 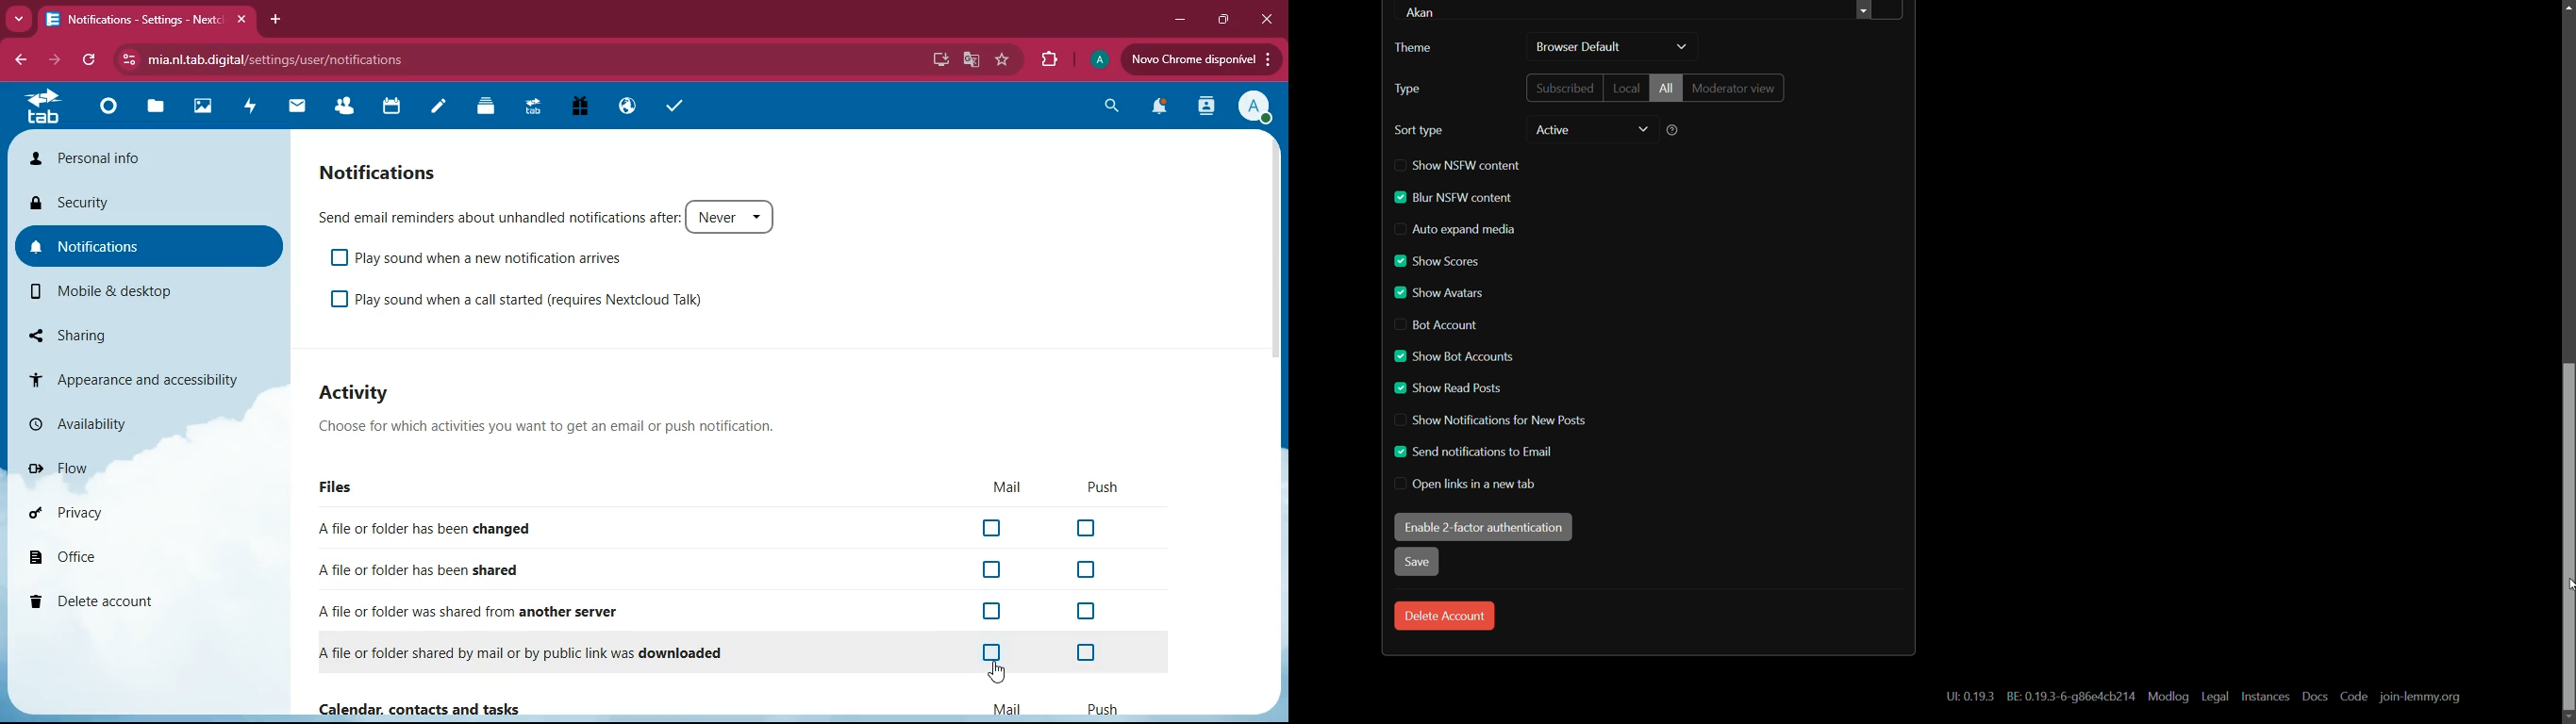 What do you see at coordinates (1277, 246) in the screenshot?
I see `scroll bar` at bounding box center [1277, 246].